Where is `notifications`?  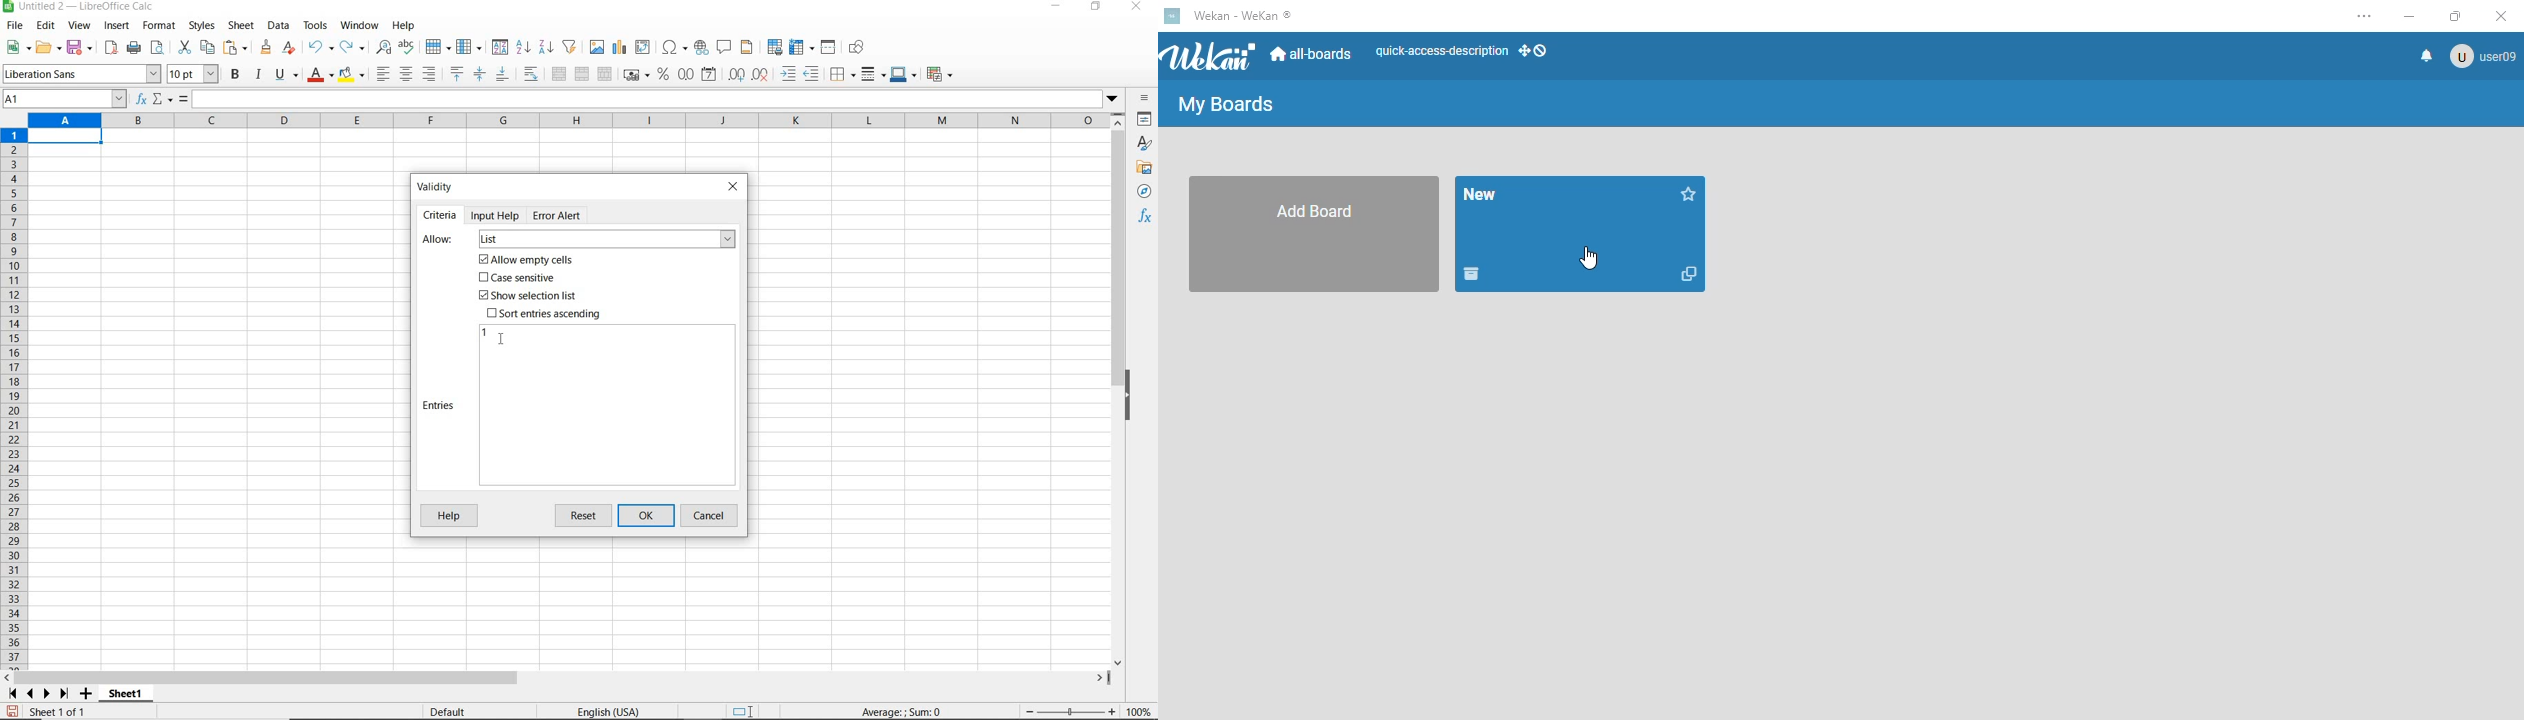 notifications is located at coordinates (2428, 55).